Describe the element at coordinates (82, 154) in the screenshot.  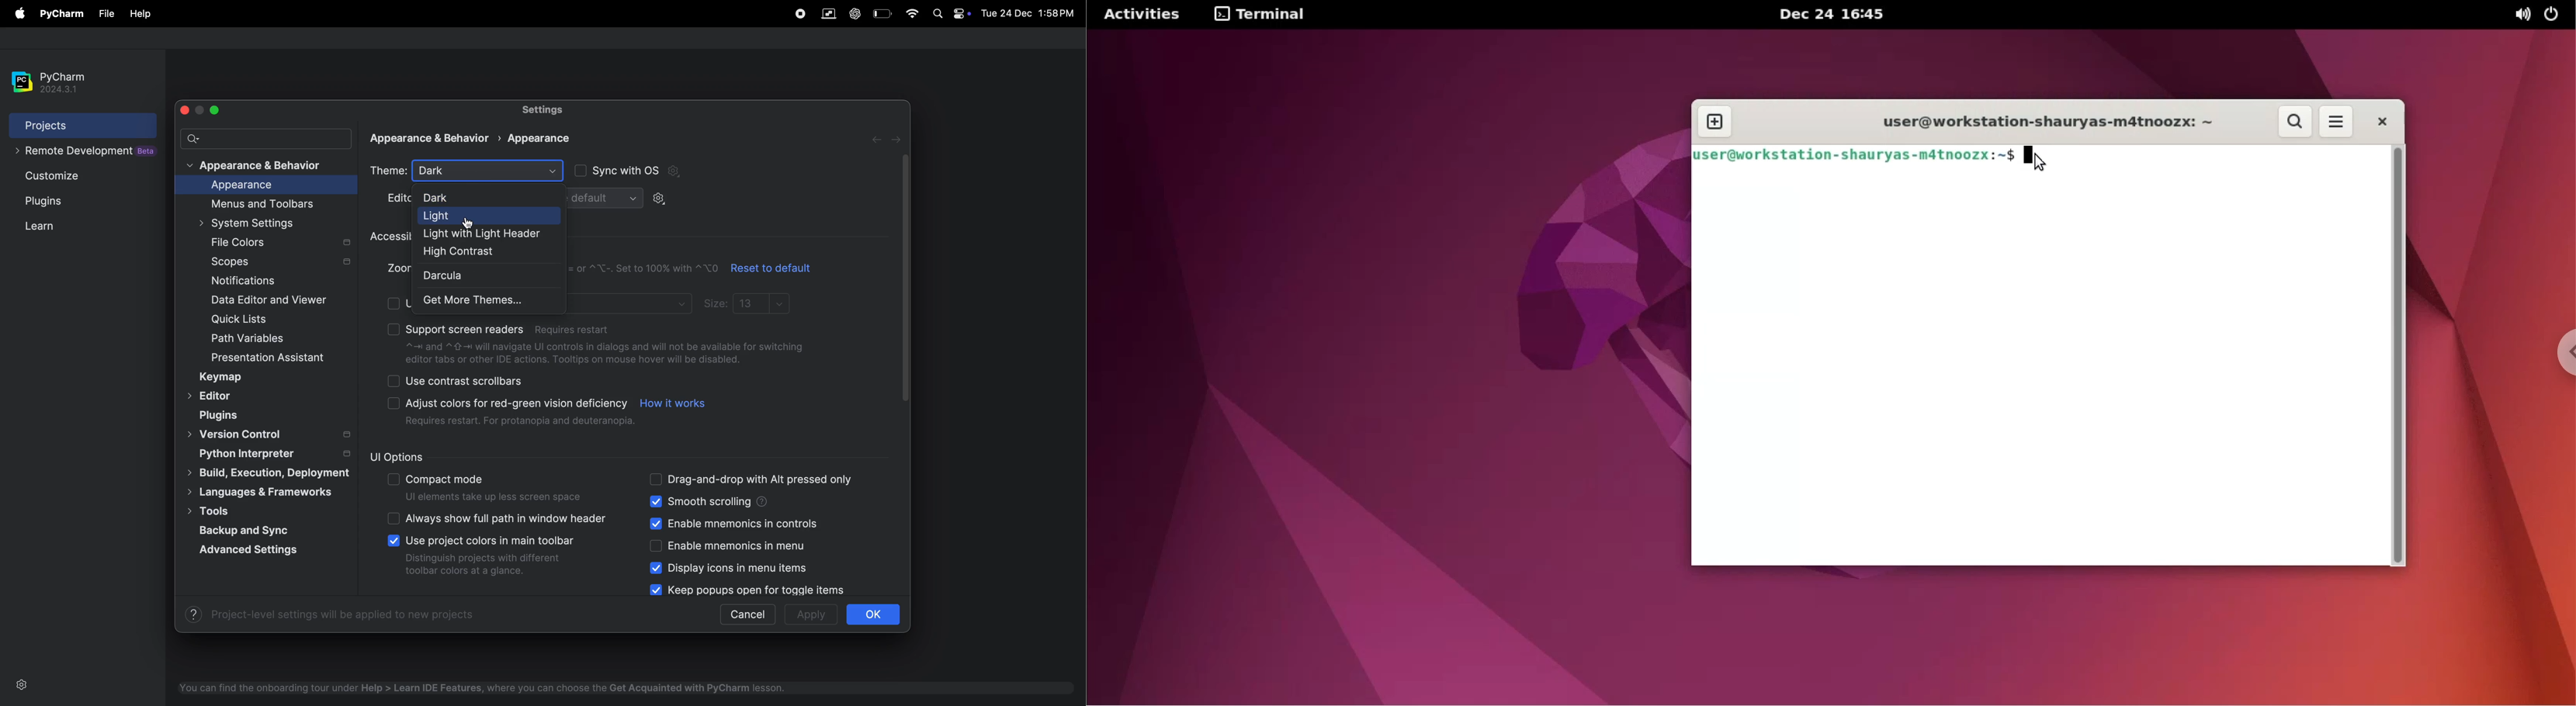
I see `remote development` at that location.